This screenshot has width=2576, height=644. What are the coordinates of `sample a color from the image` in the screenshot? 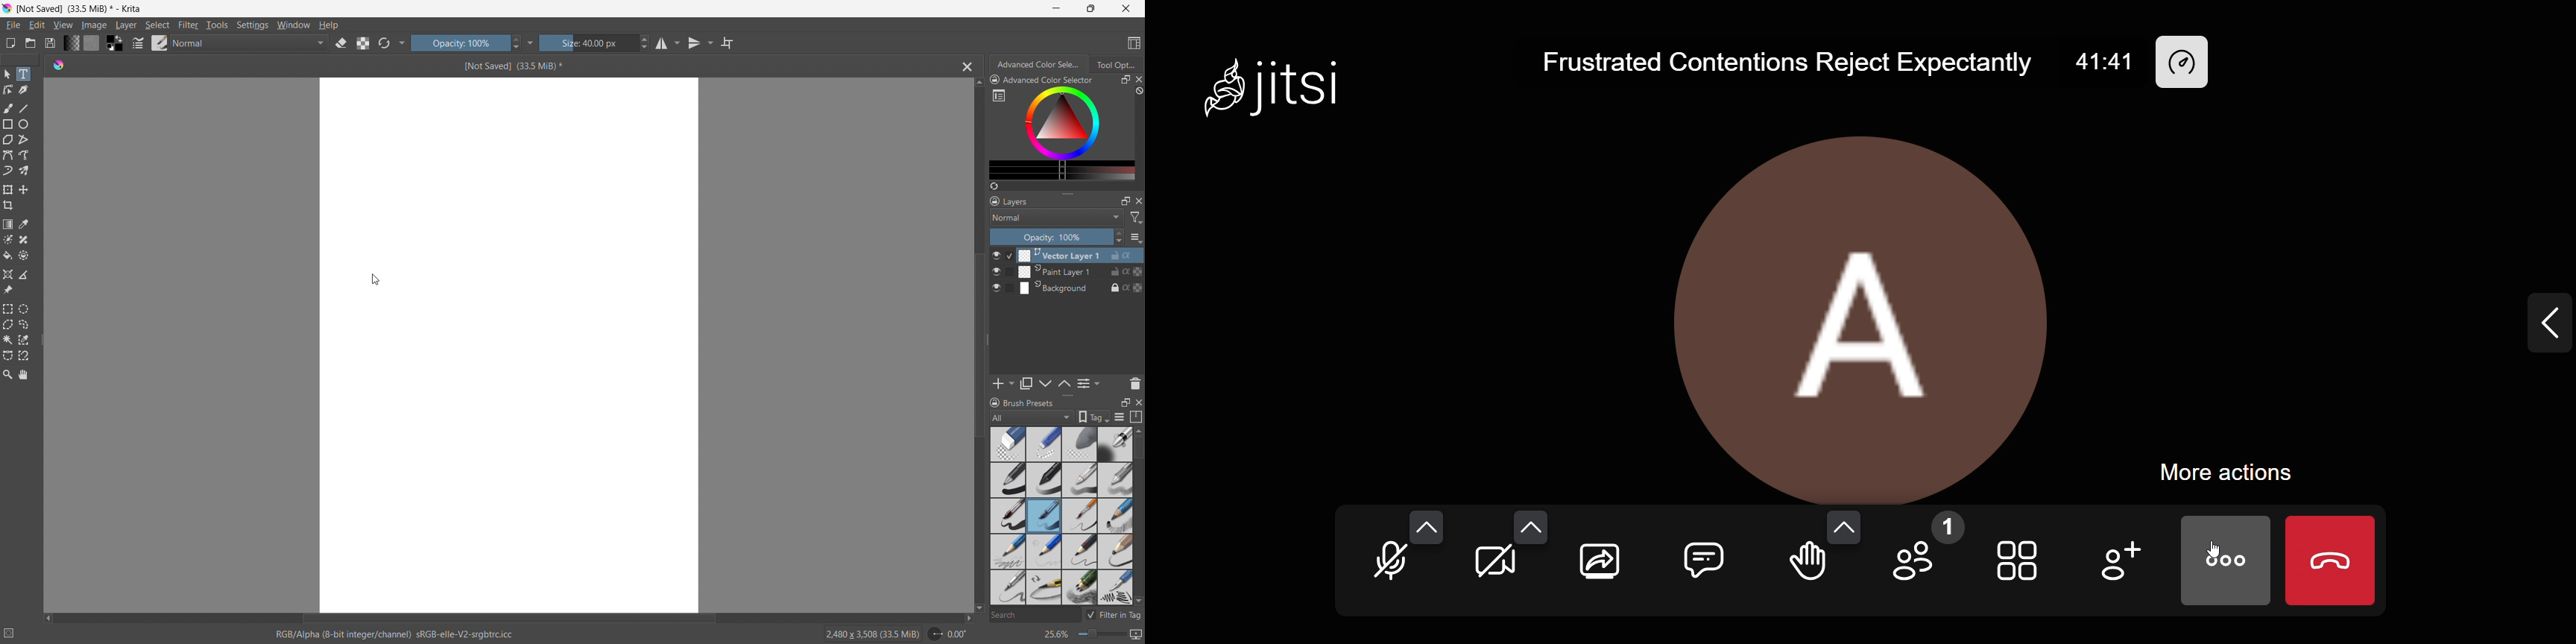 It's located at (24, 224).